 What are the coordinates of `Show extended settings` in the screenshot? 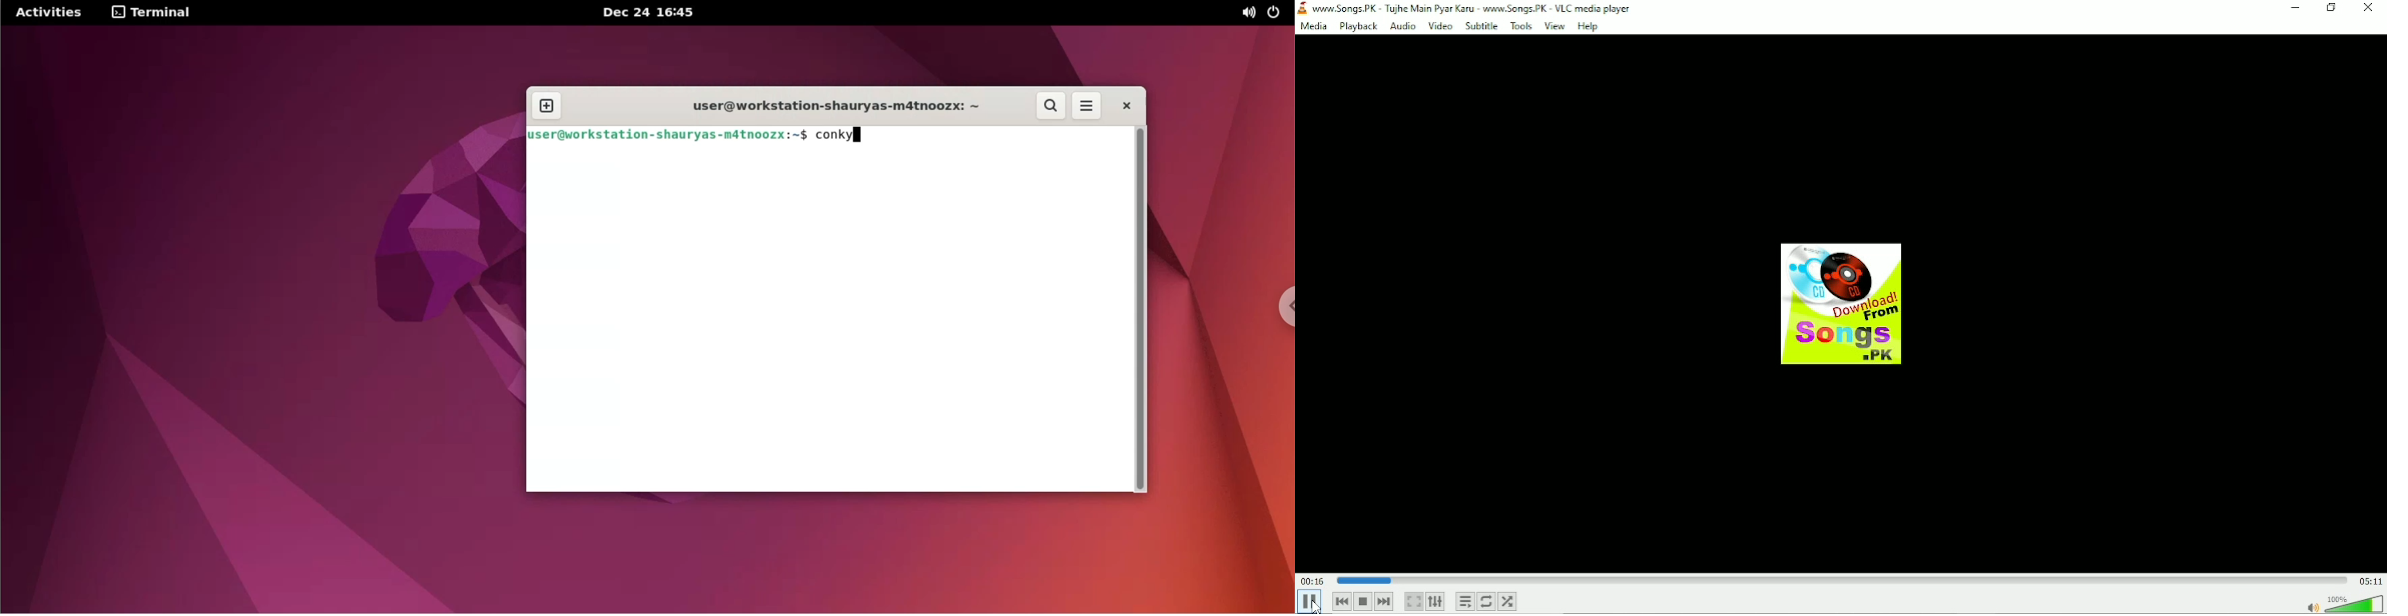 It's located at (1435, 601).